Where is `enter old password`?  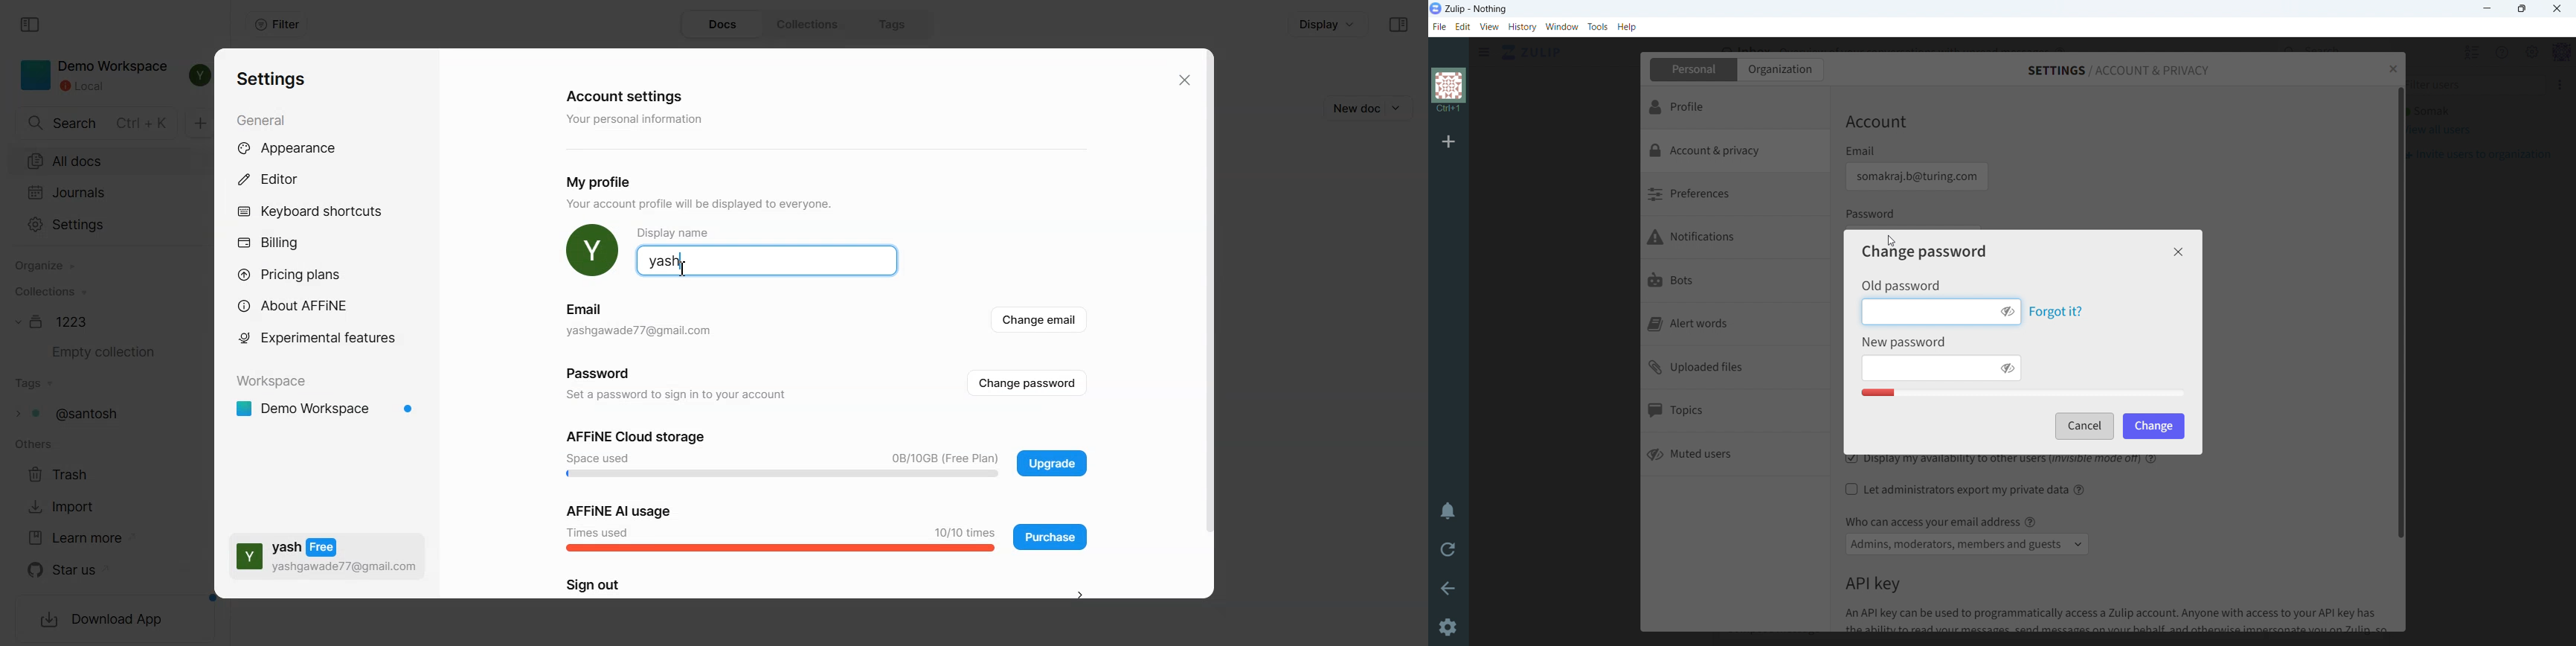
enter old password is located at coordinates (1926, 311).